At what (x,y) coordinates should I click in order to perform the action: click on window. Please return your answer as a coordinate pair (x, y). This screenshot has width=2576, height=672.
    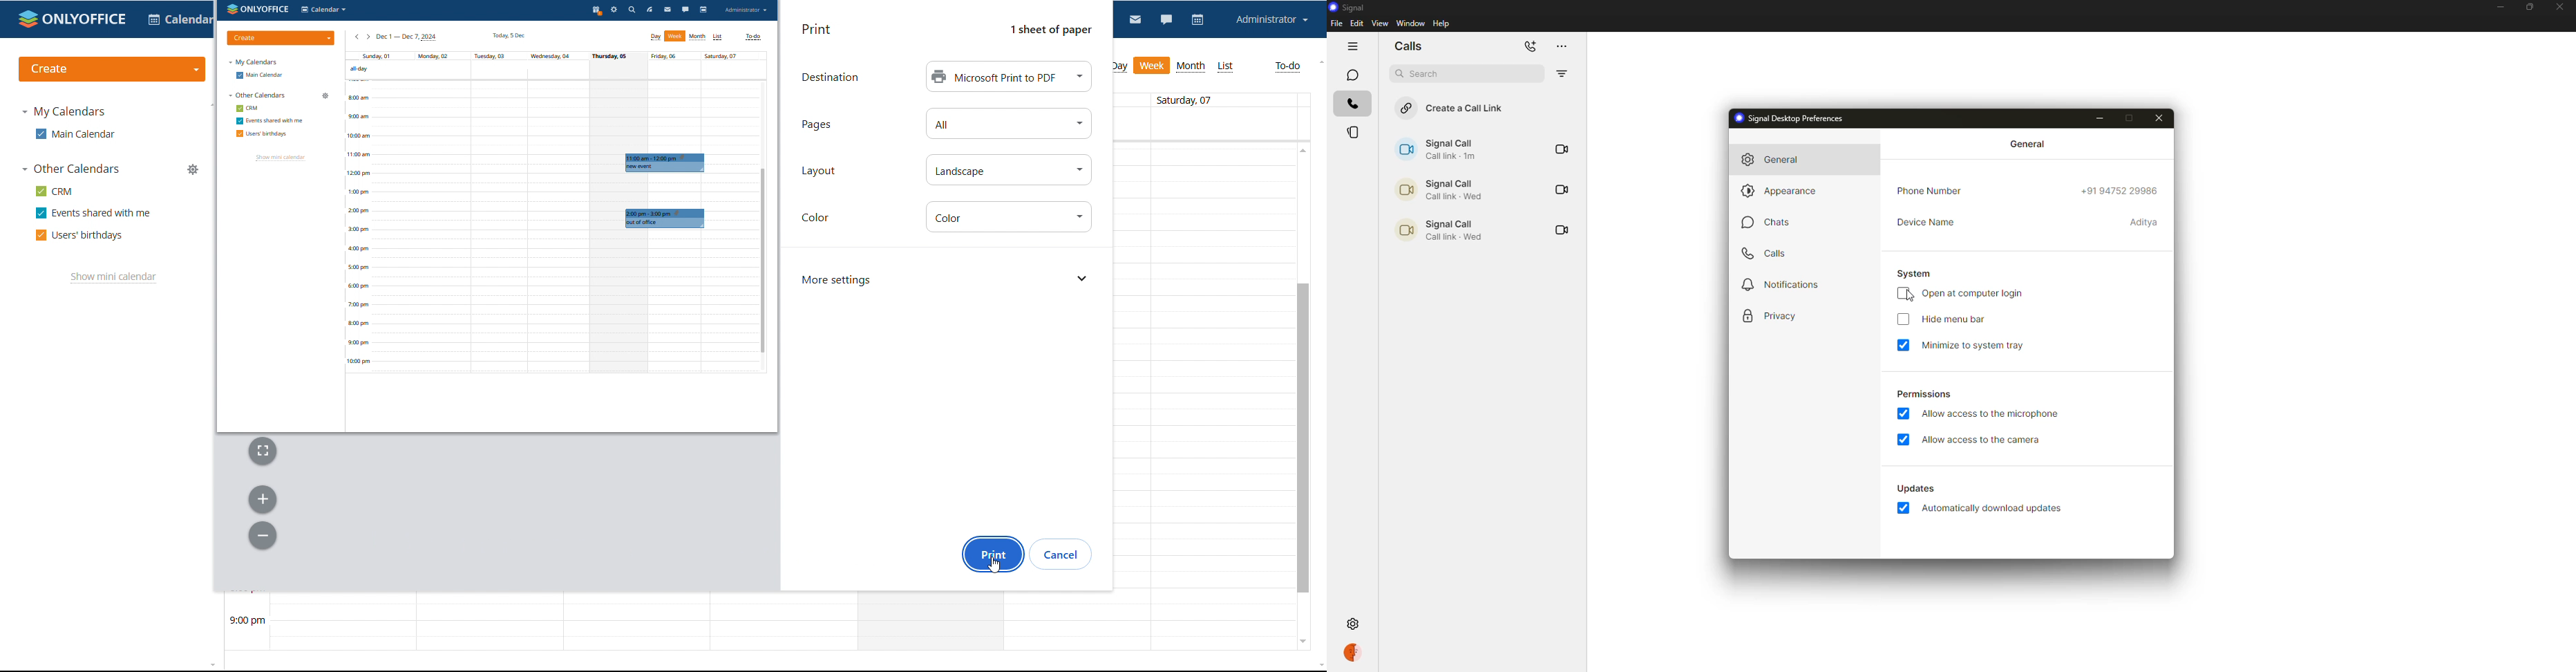
    Looking at the image, I should click on (1411, 23).